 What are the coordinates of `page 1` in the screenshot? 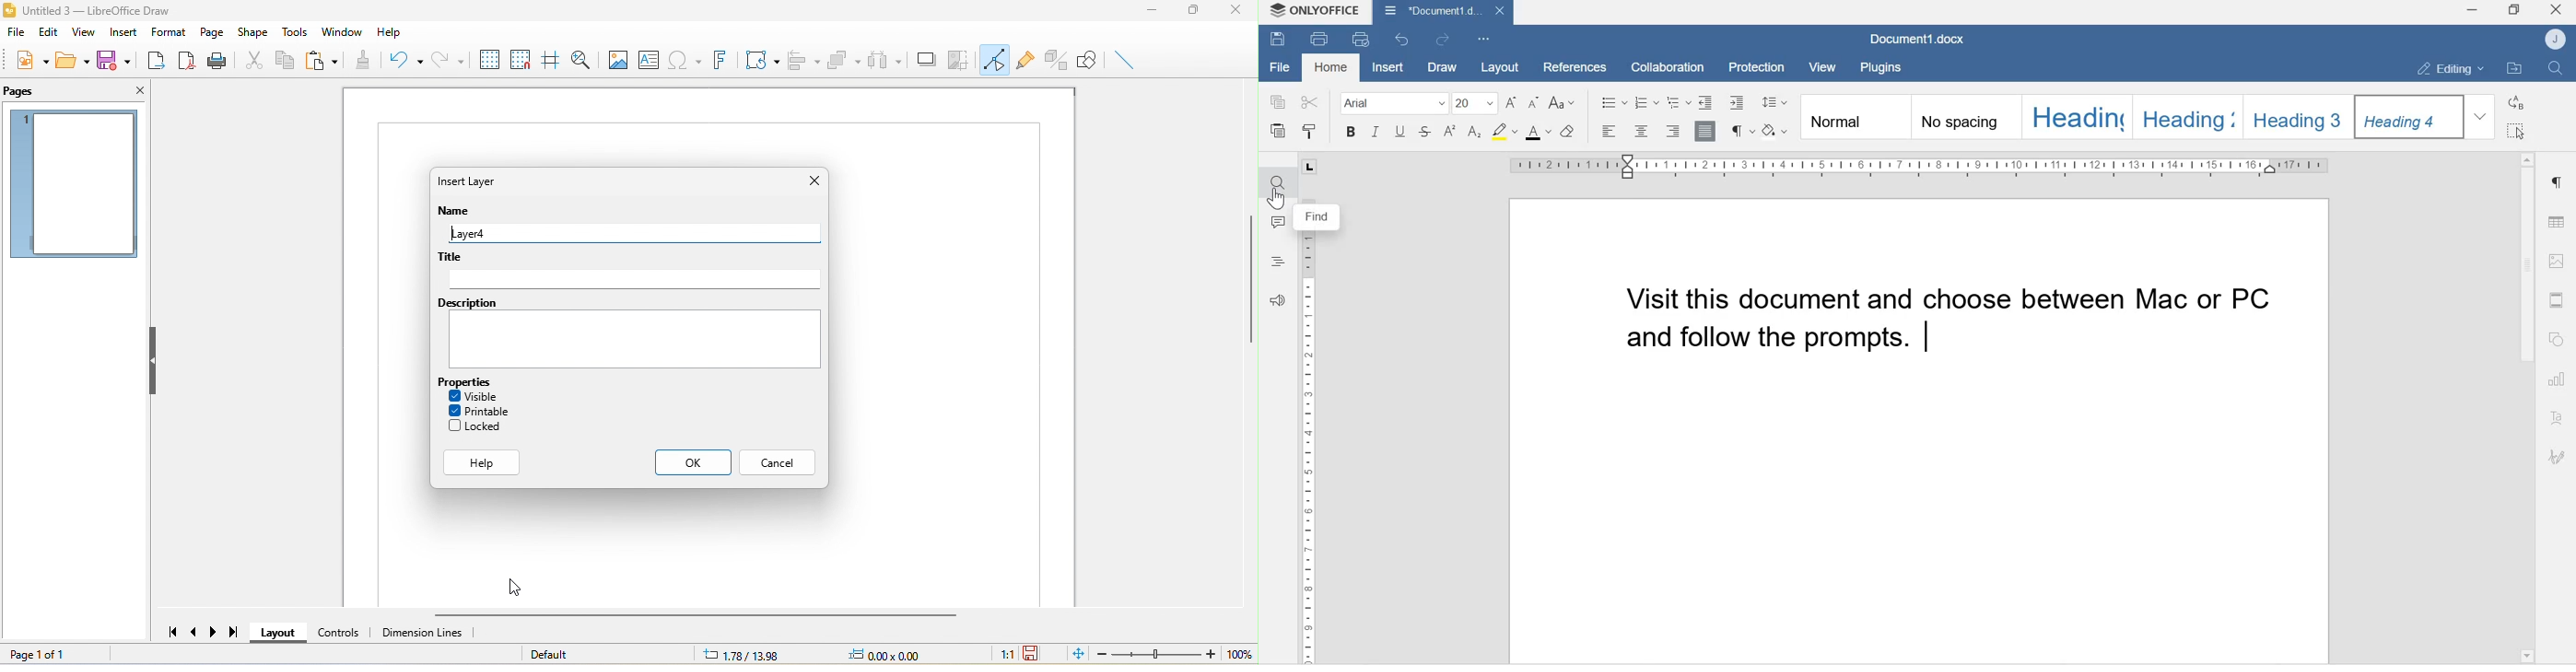 It's located at (78, 185).